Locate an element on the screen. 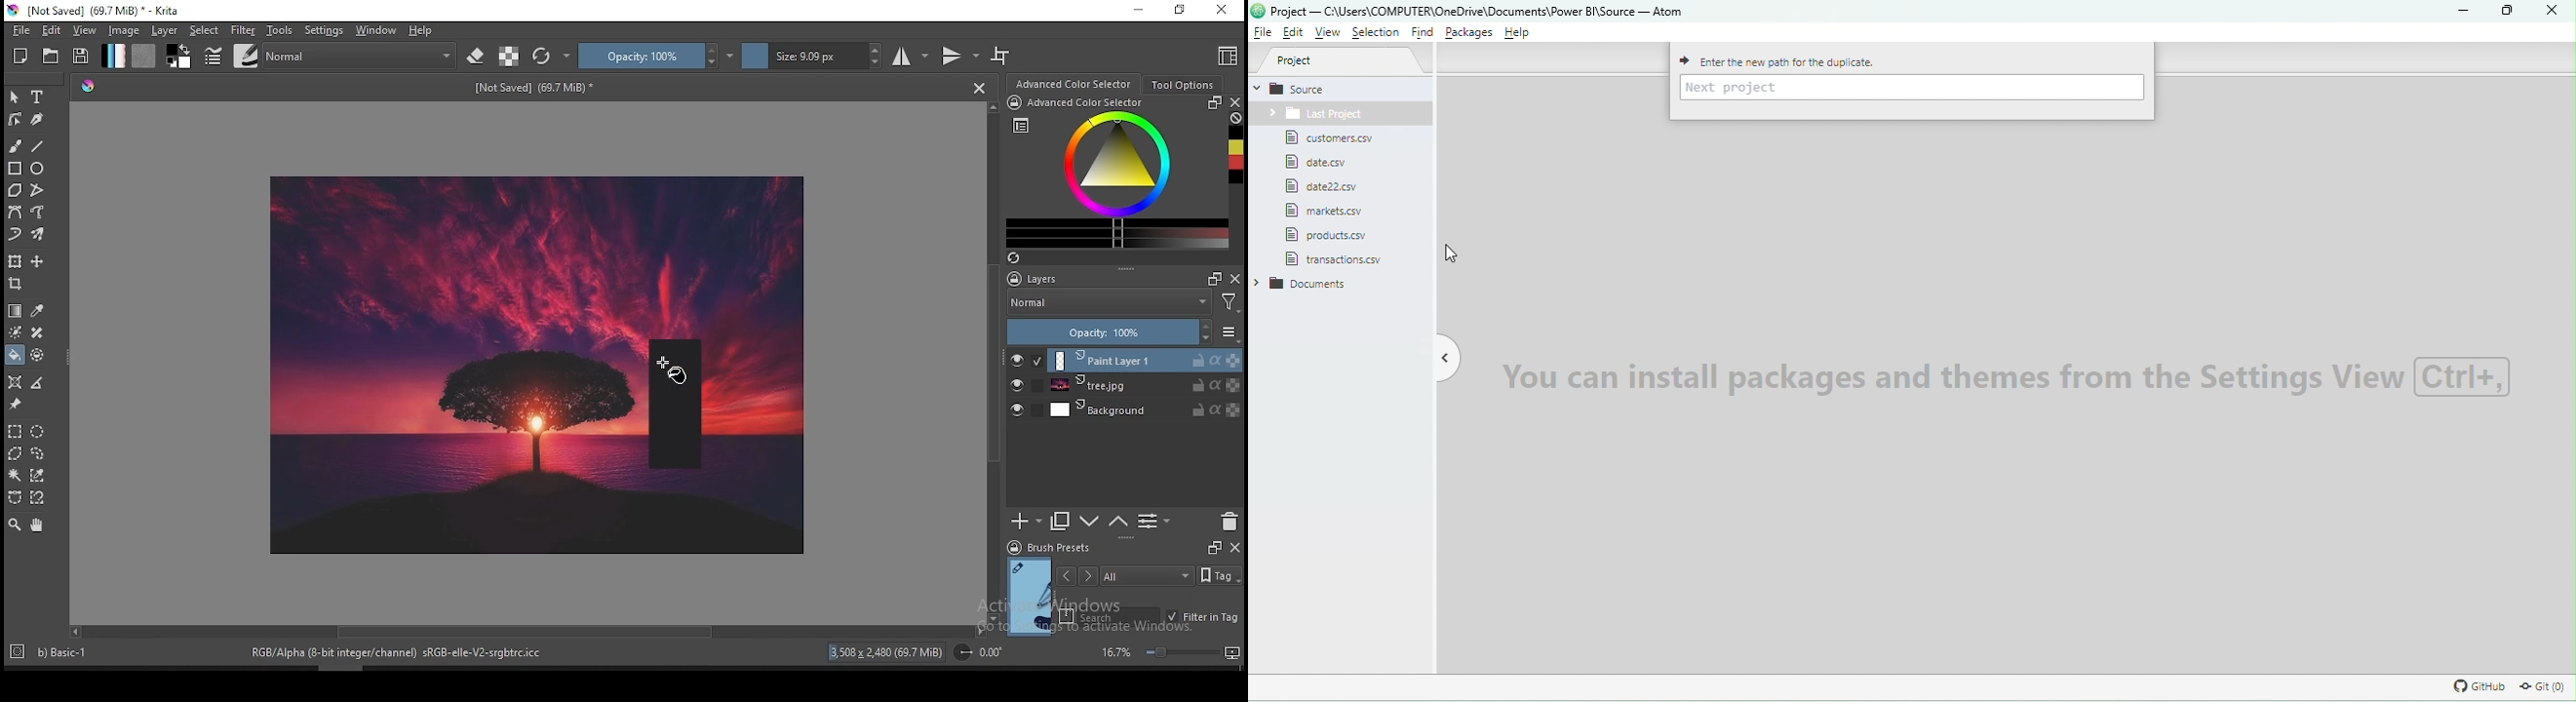 The height and width of the screenshot is (728, 2576). Enter path for the duplicate is located at coordinates (1803, 60).